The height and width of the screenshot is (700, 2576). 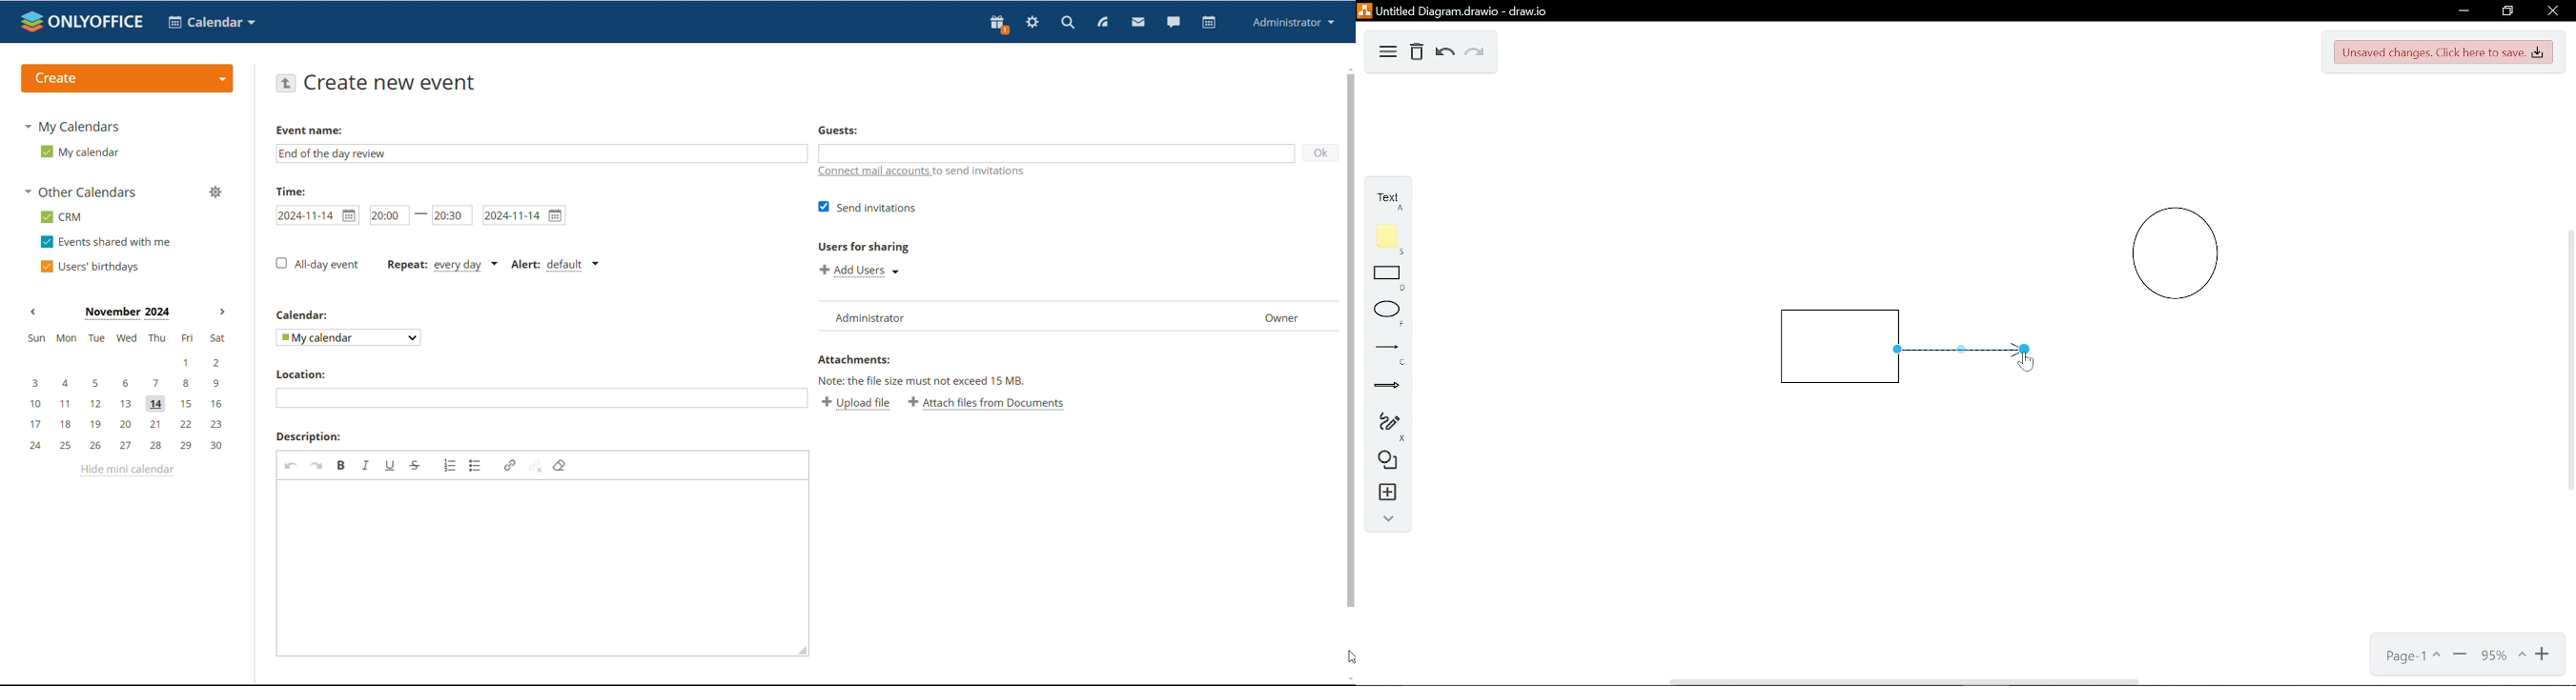 What do you see at coordinates (130, 424) in the screenshot?
I see `17, 18, 19, 20, 21, 22, 23` at bounding box center [130, 424].